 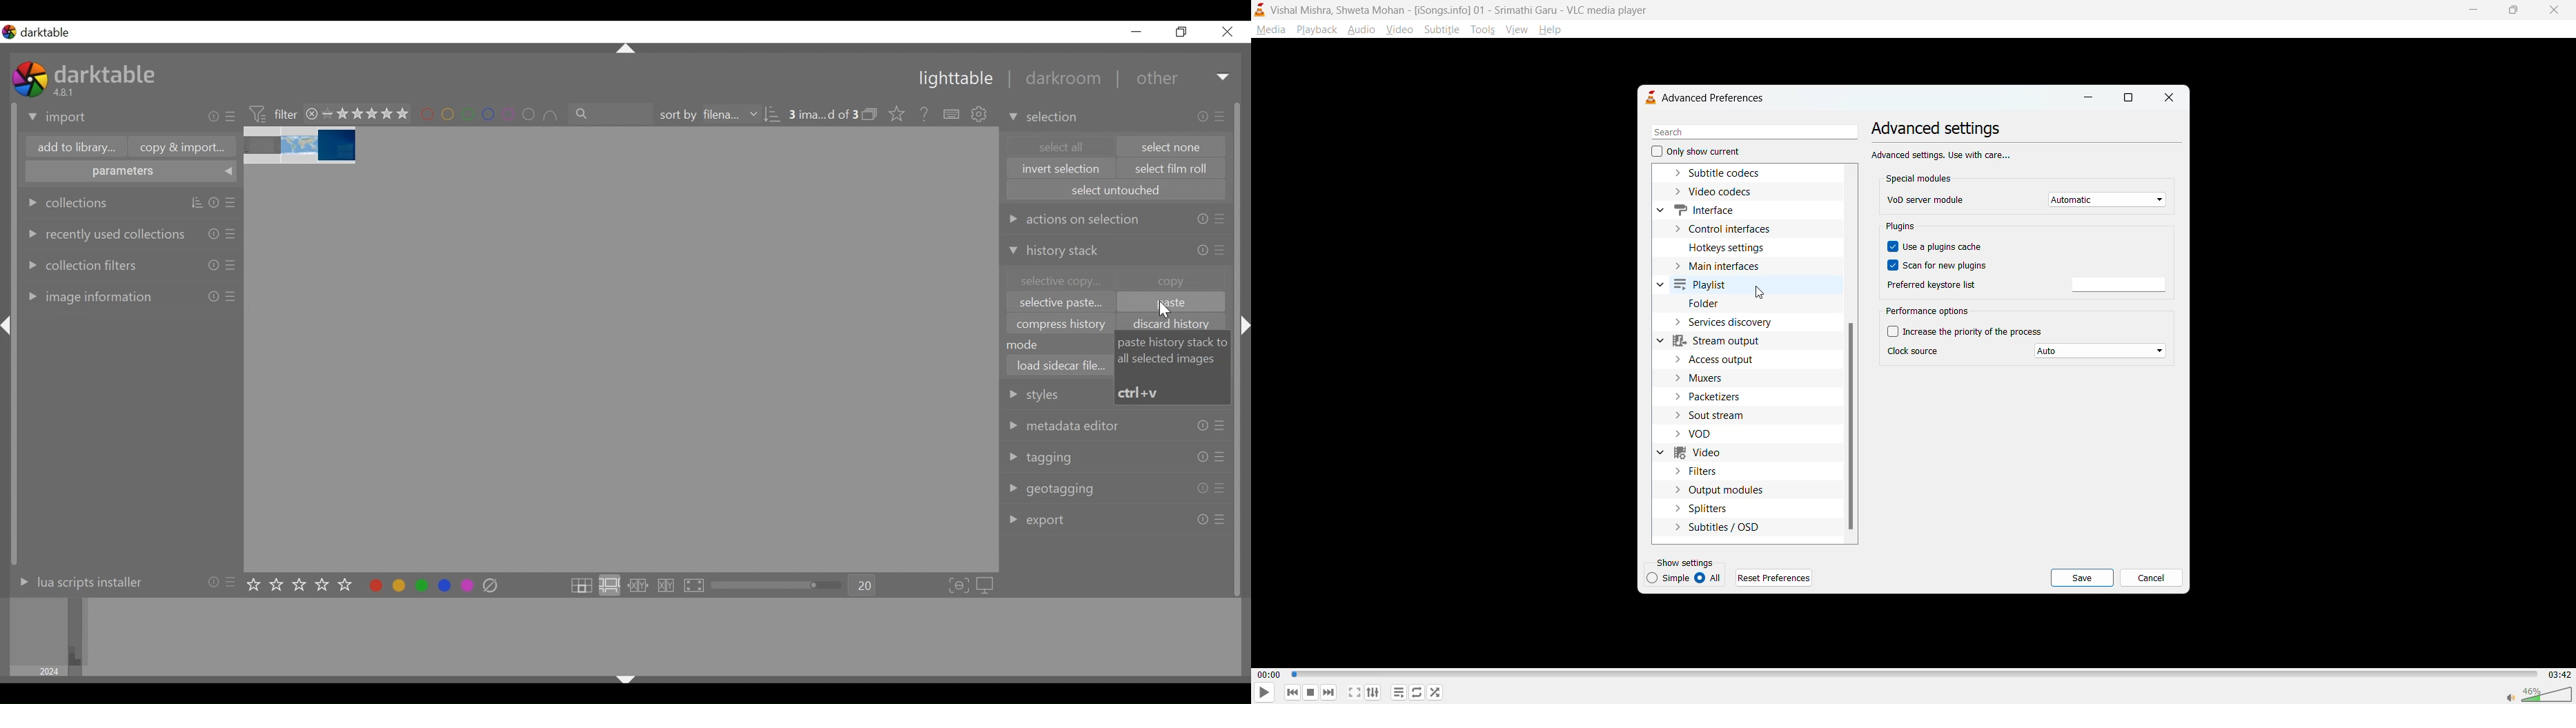 I want to click on advanced settings, so click(x=1936, y=130).